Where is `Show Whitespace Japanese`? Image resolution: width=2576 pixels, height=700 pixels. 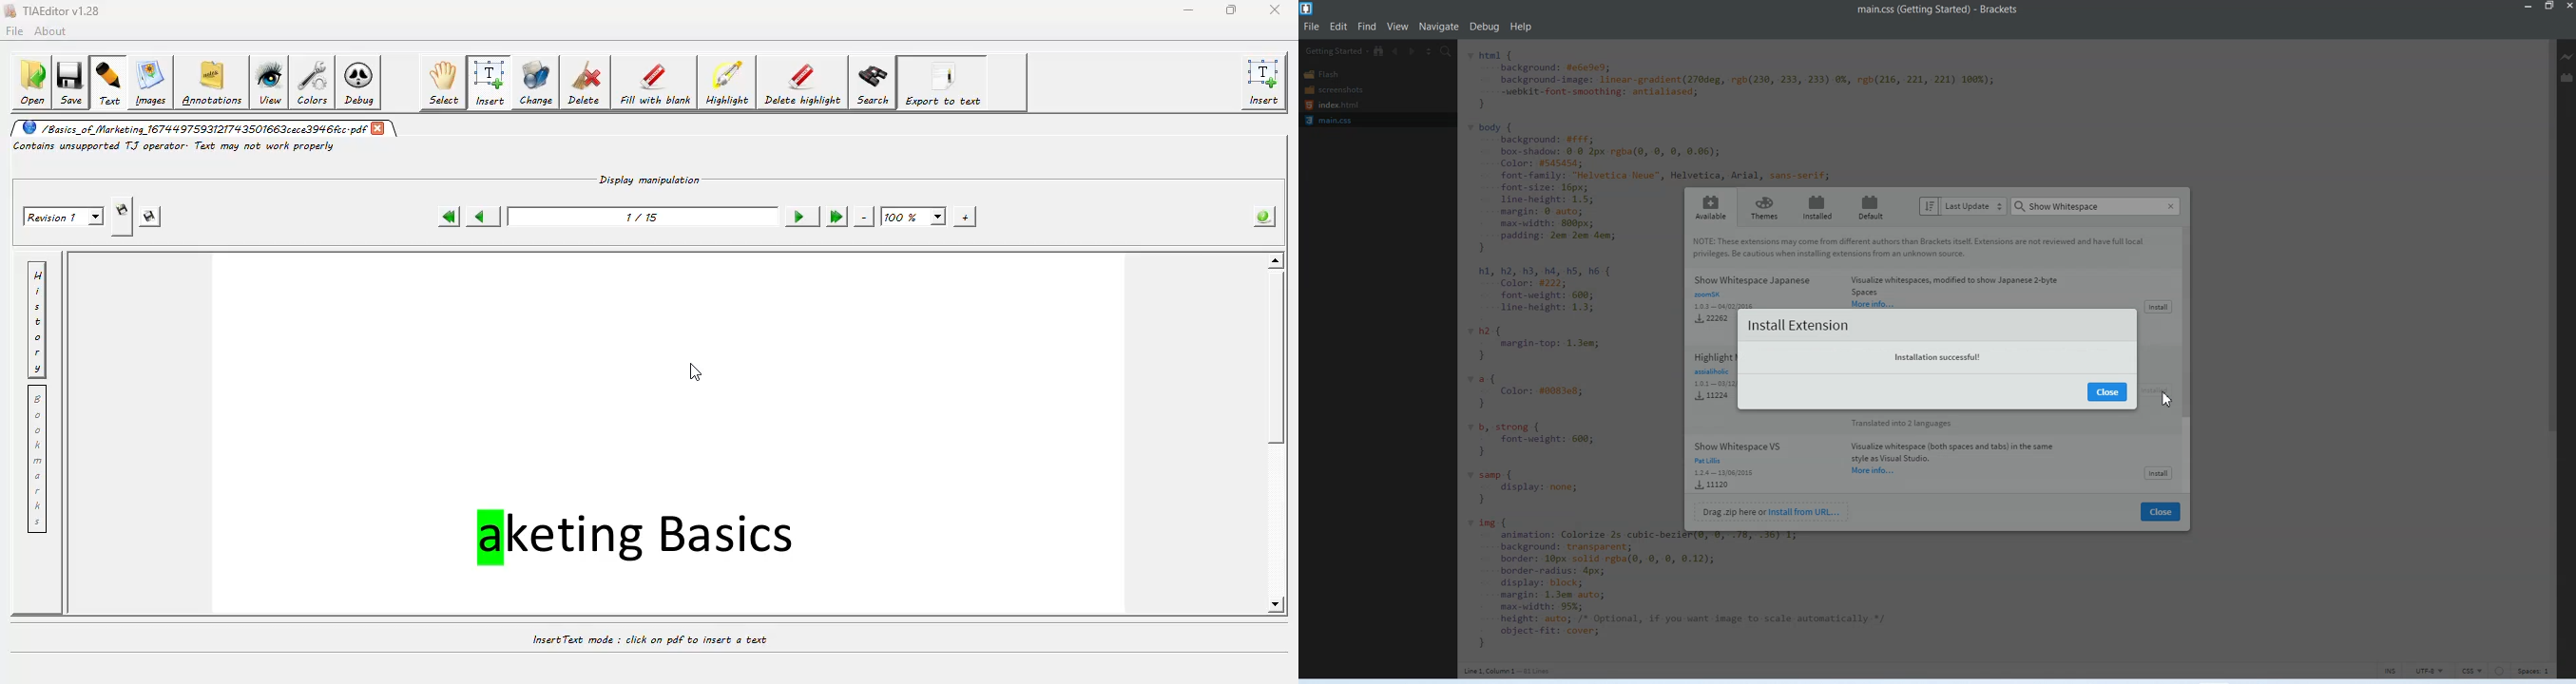
Show Whitespace Japanese is located at coordinates (1895, 291).